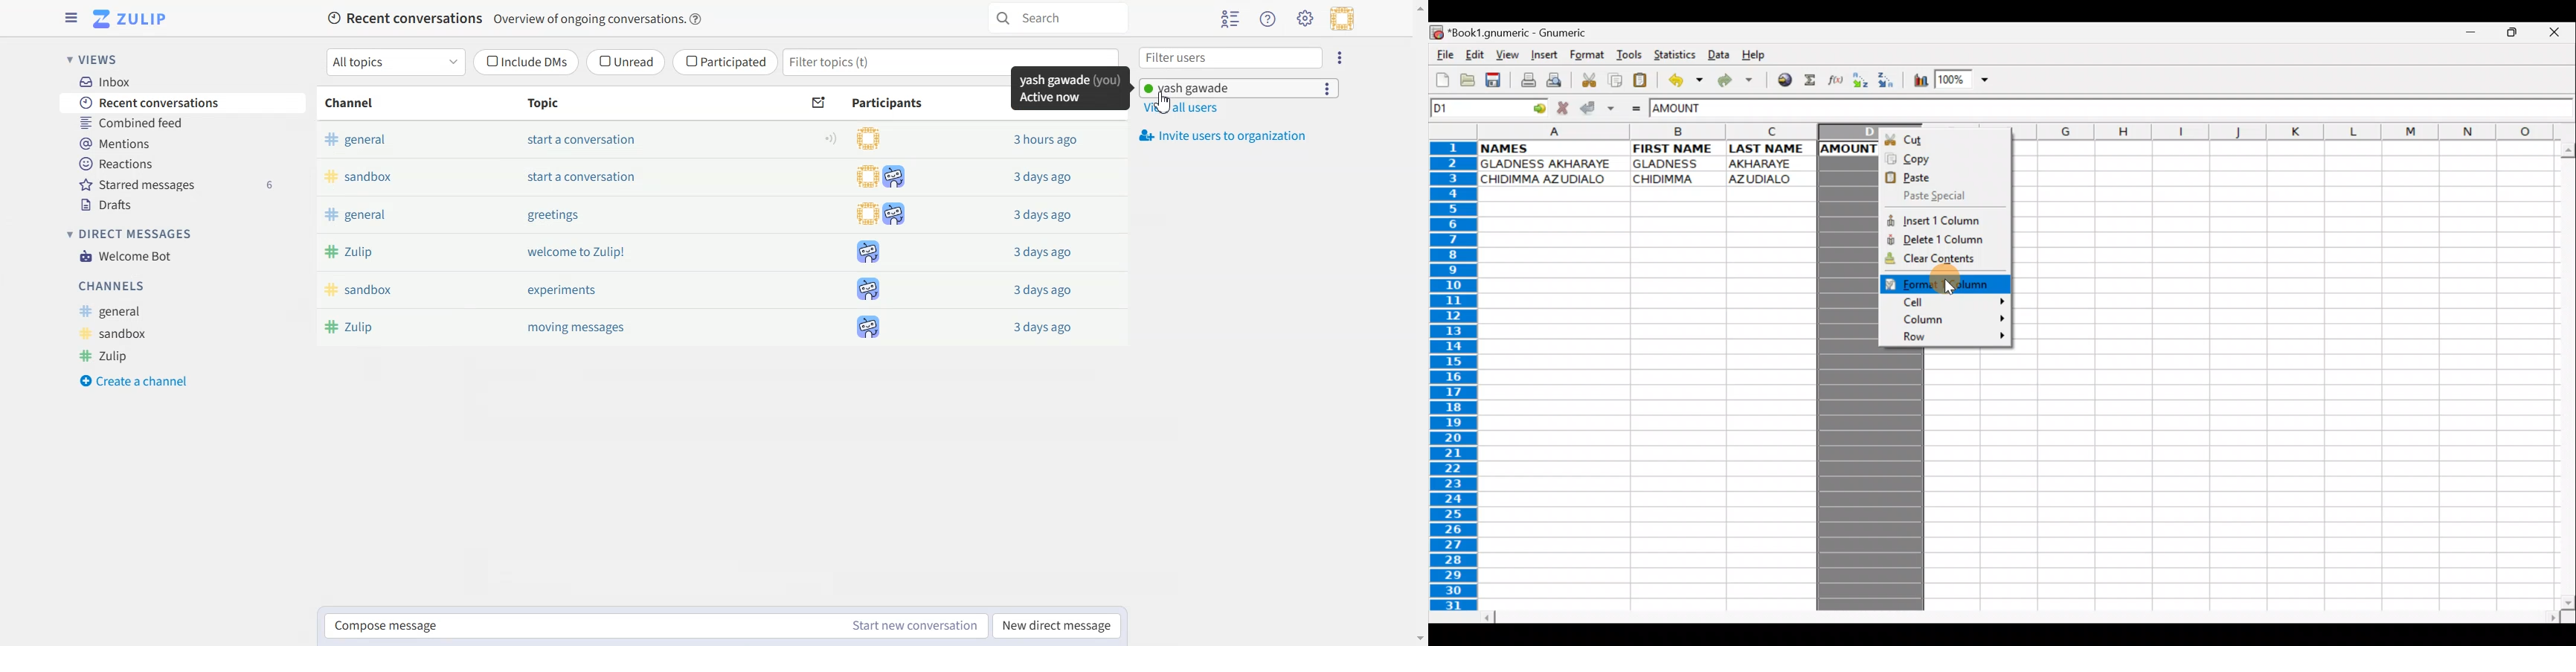  What do you see at coordinates (1941, 177) in the screenshot?
I see `Paste` at bounding box center [1941, 177].